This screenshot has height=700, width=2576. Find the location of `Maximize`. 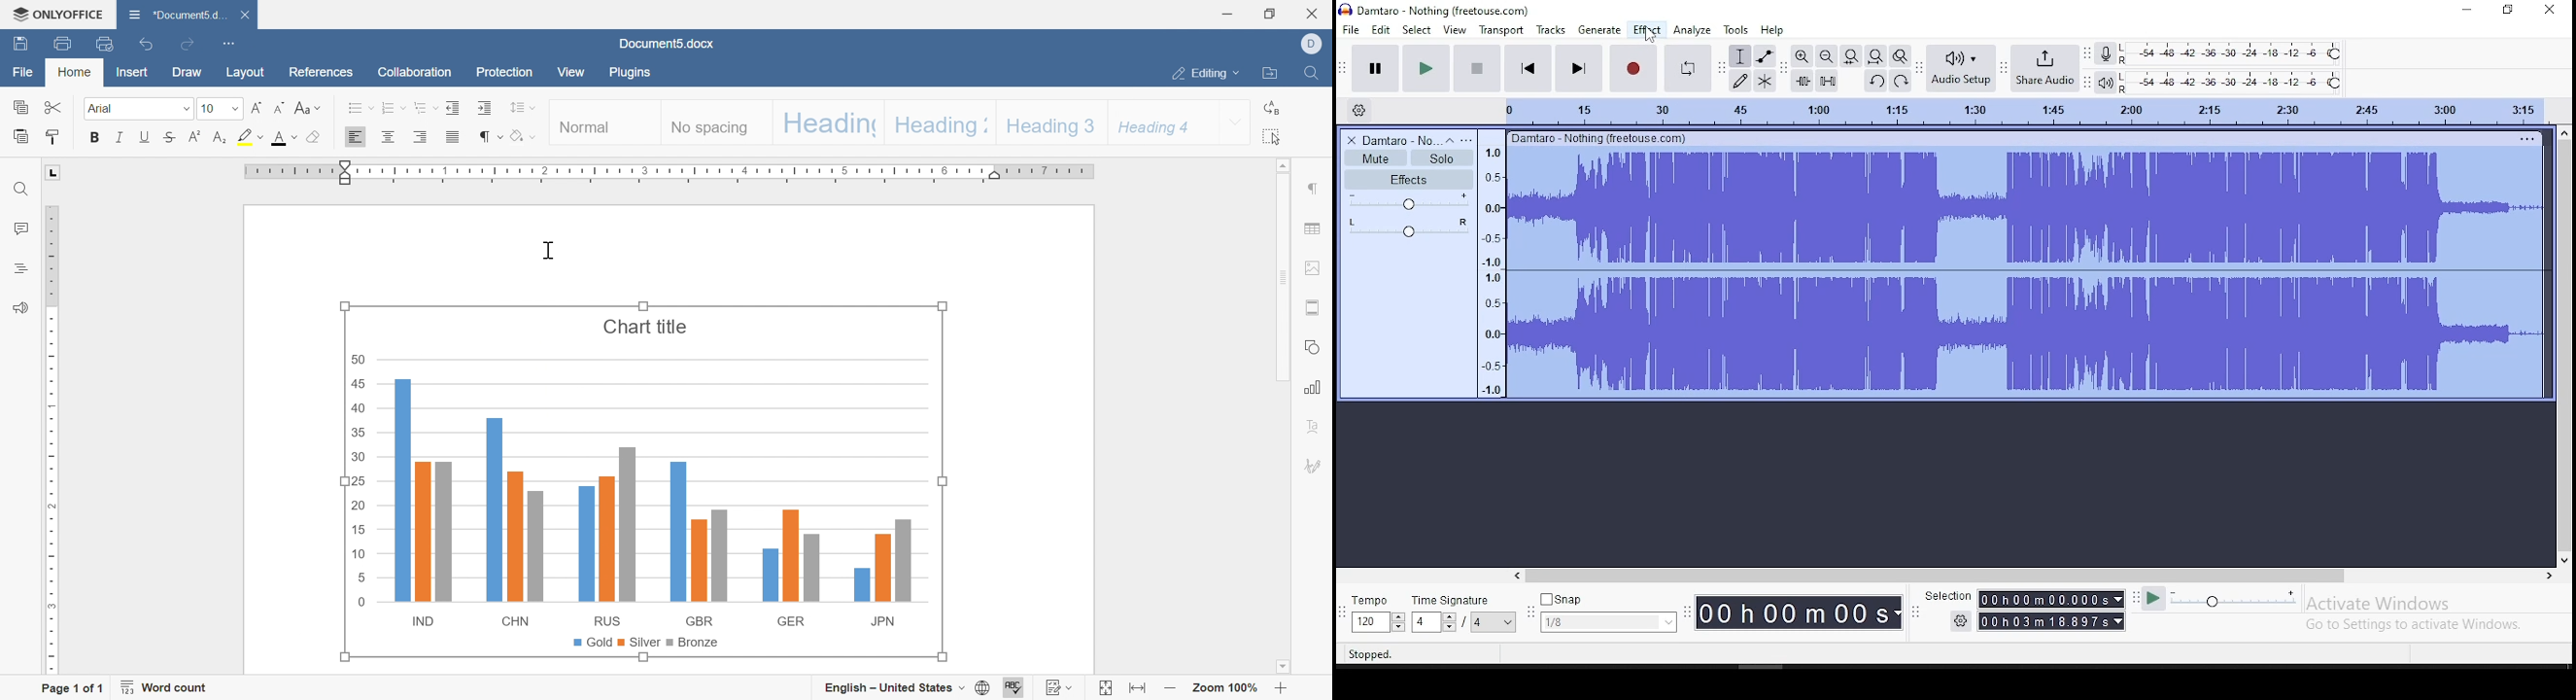

Maximize is located at coordinates (2508, 12).